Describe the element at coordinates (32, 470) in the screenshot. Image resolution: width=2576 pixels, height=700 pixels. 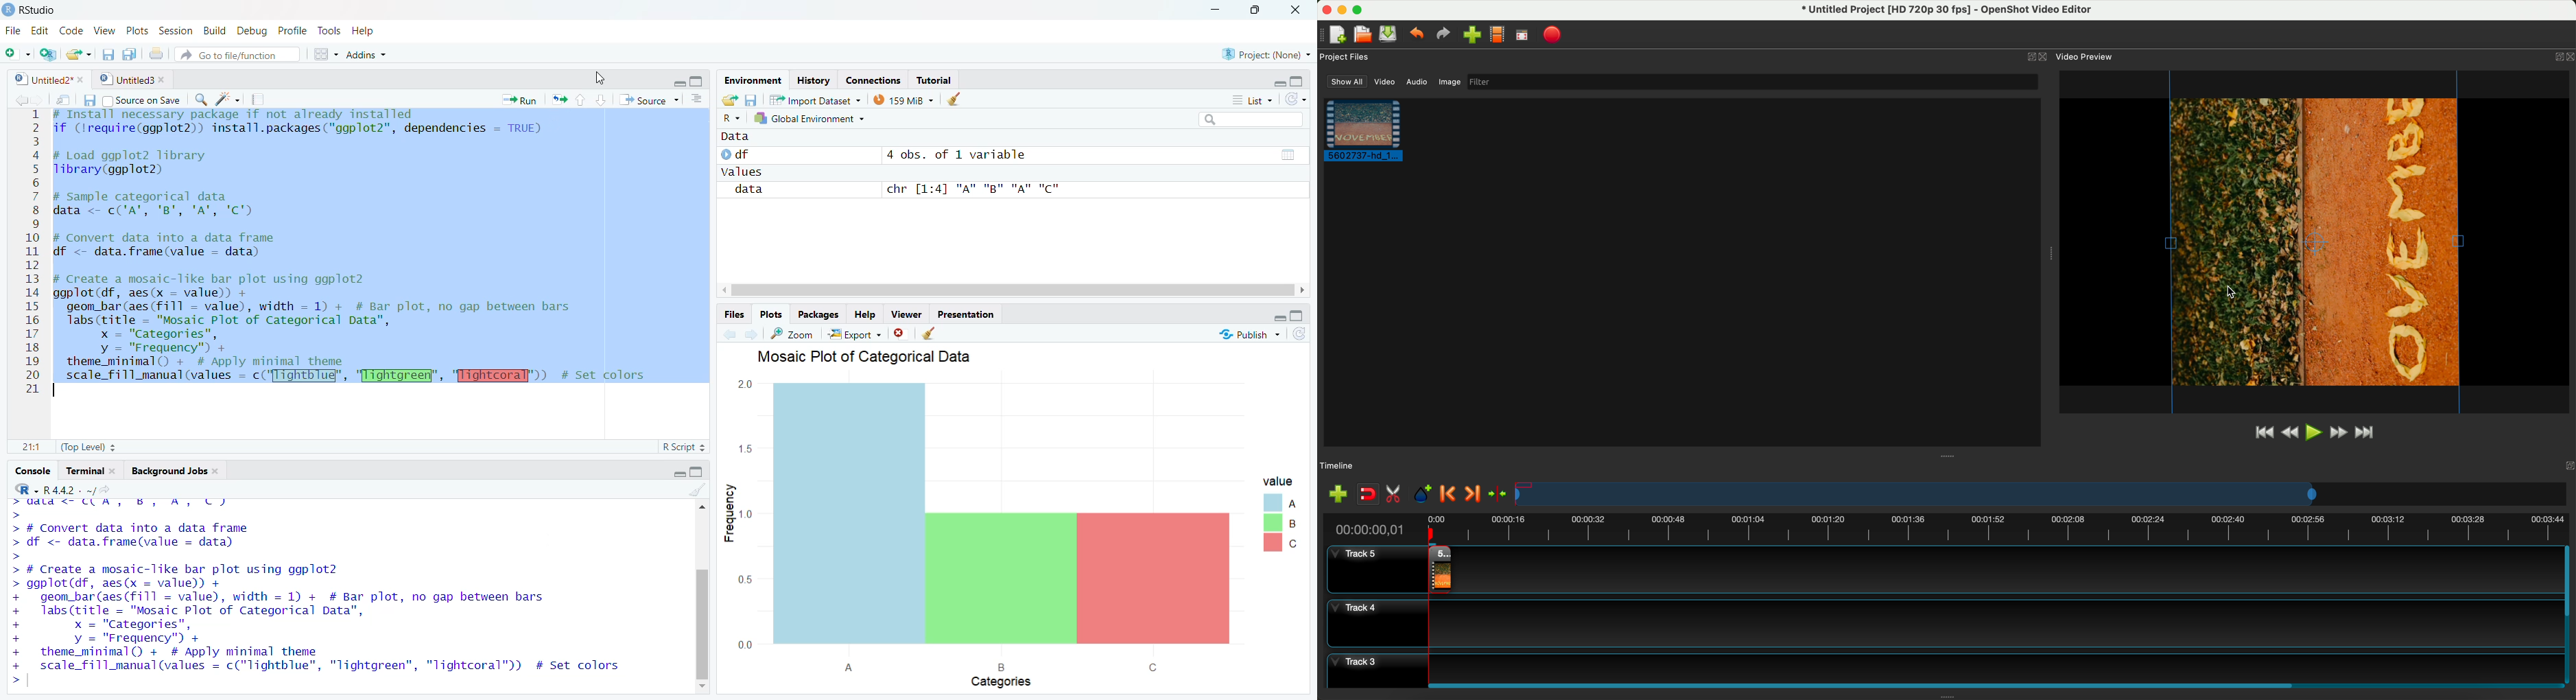
I see `Console` at that location.